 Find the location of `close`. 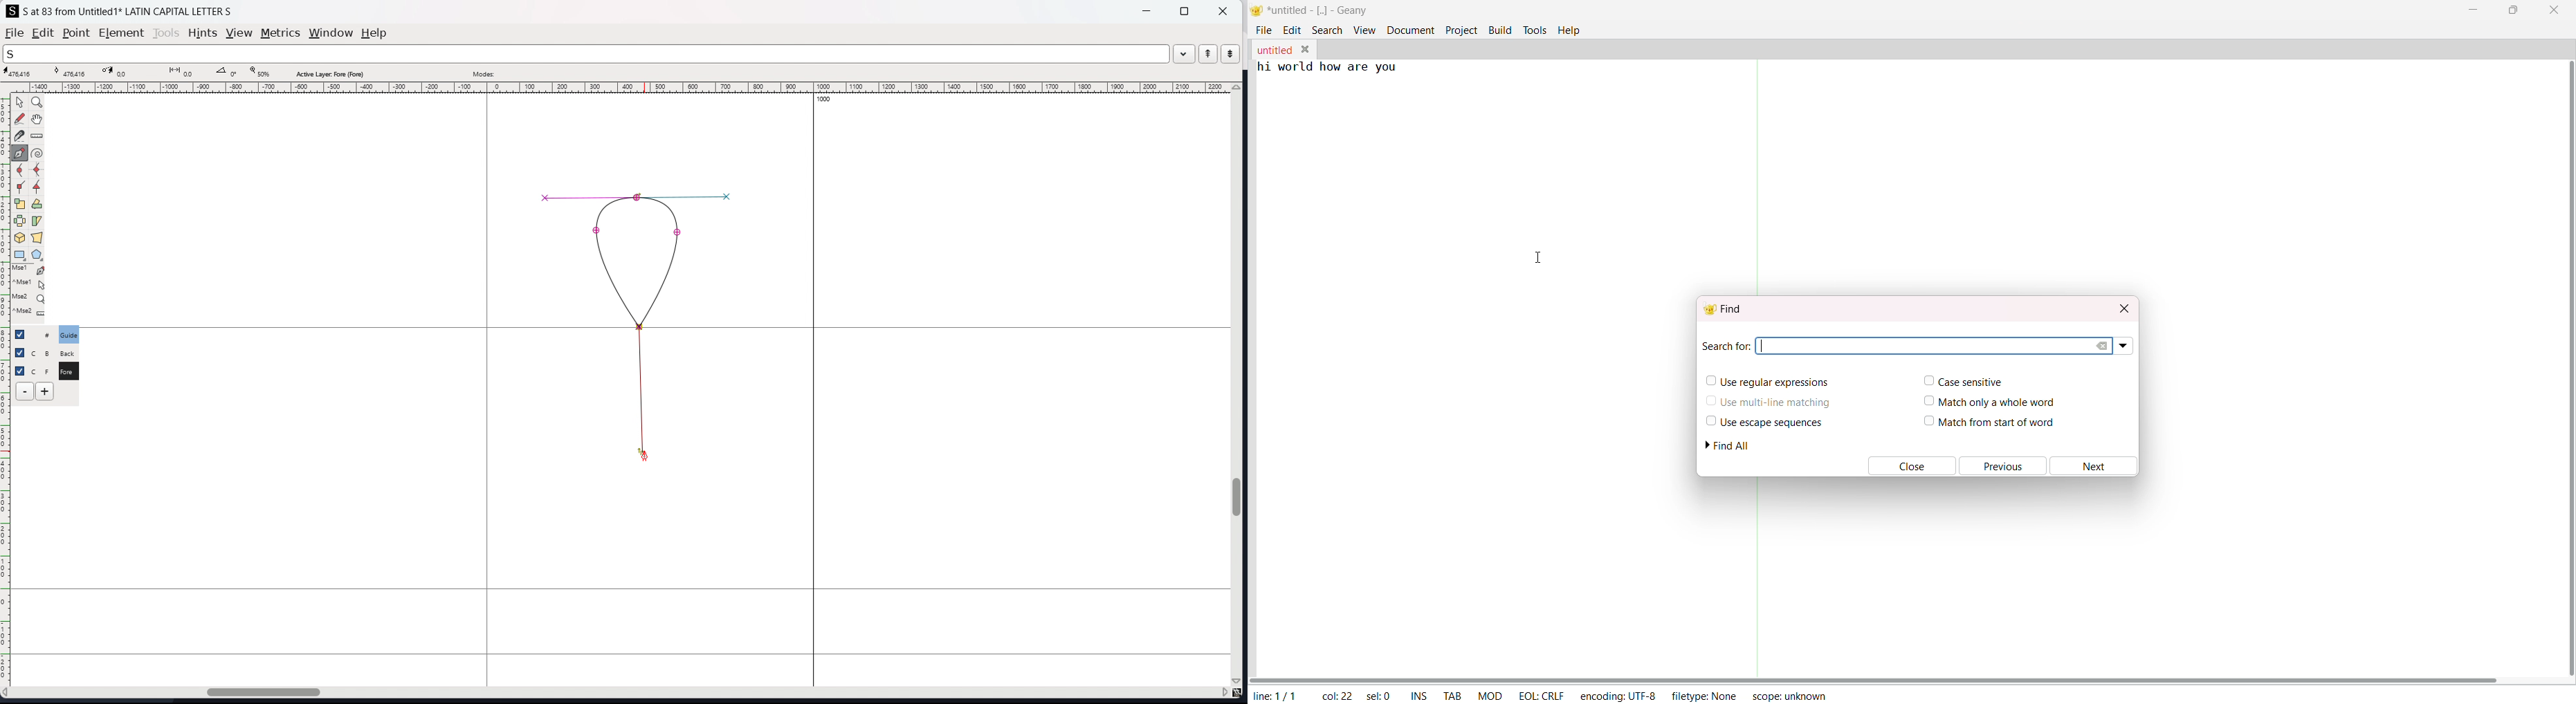

close is located at coordinates (1222, 10).